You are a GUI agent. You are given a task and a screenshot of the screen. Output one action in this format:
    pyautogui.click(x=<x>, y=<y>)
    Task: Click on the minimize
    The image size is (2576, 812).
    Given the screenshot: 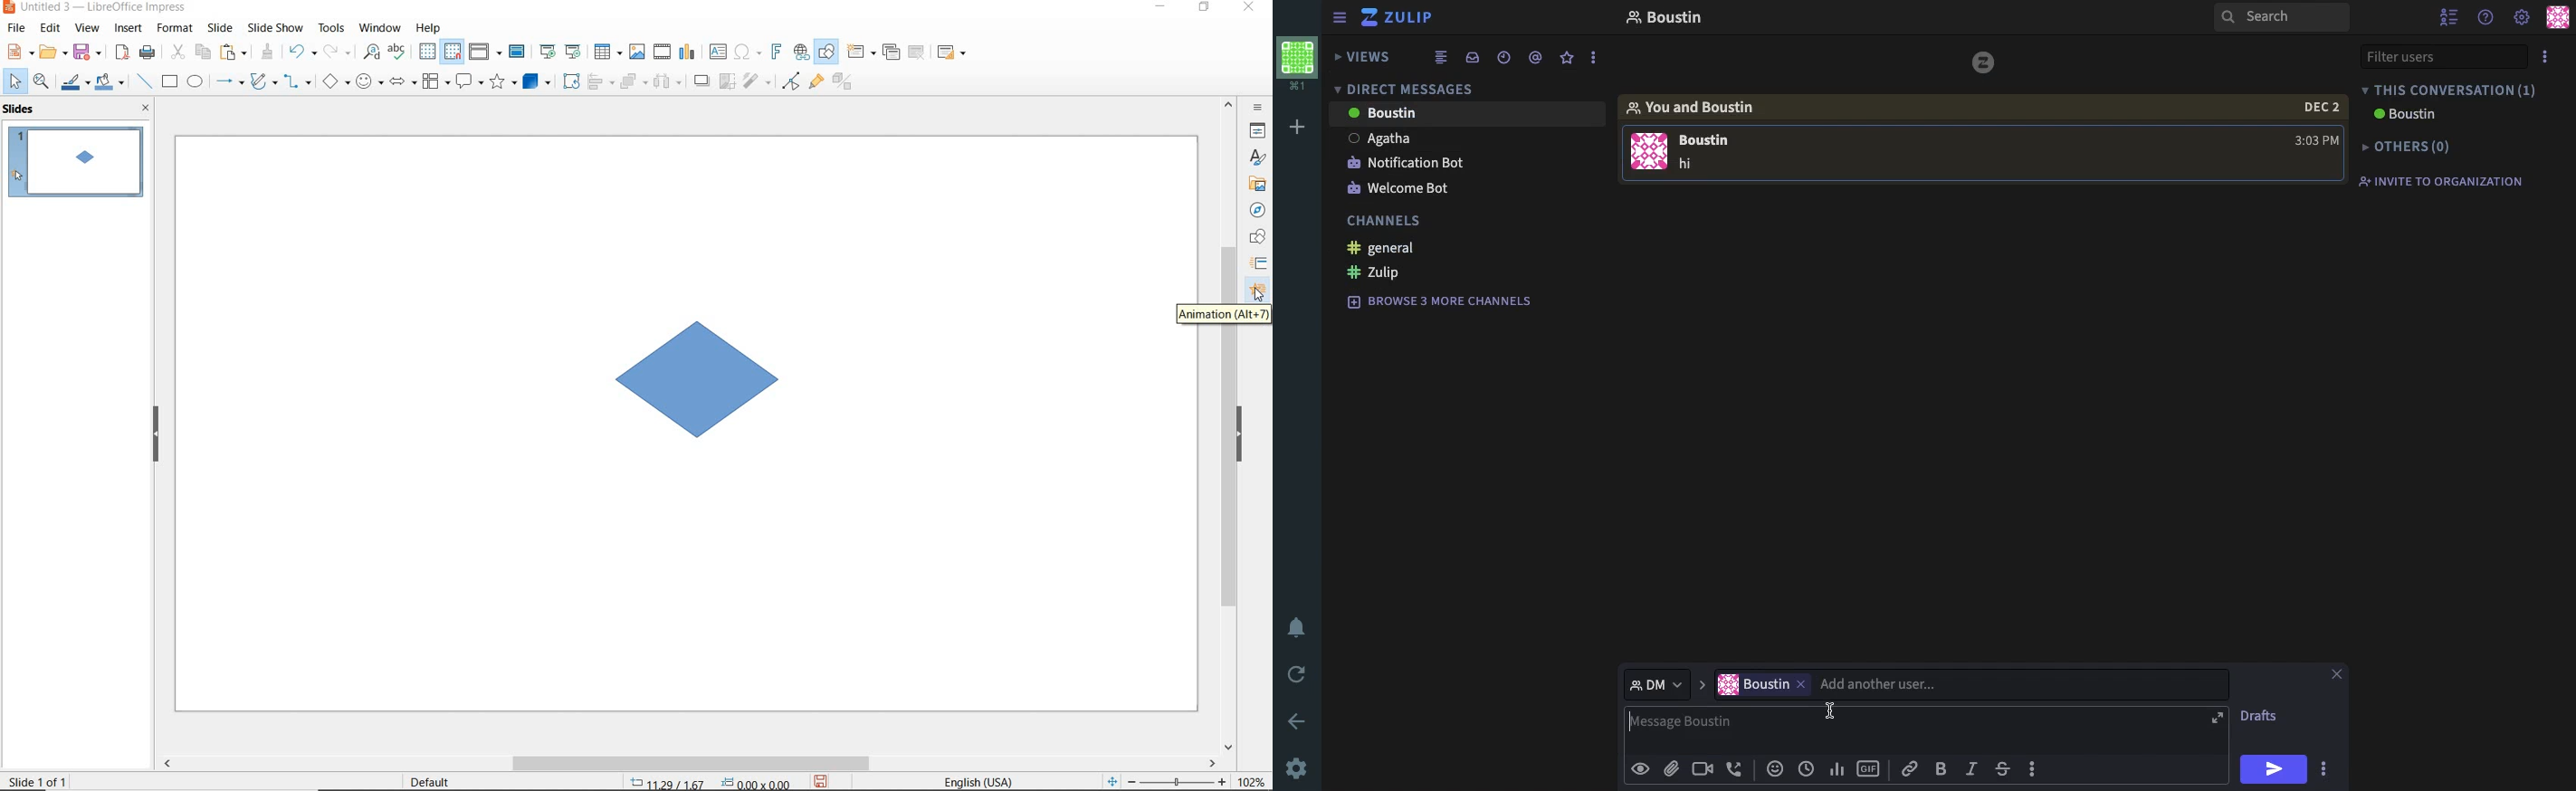 What is the action you would take?
    pyautogui.click(x=1162, y=8)
    